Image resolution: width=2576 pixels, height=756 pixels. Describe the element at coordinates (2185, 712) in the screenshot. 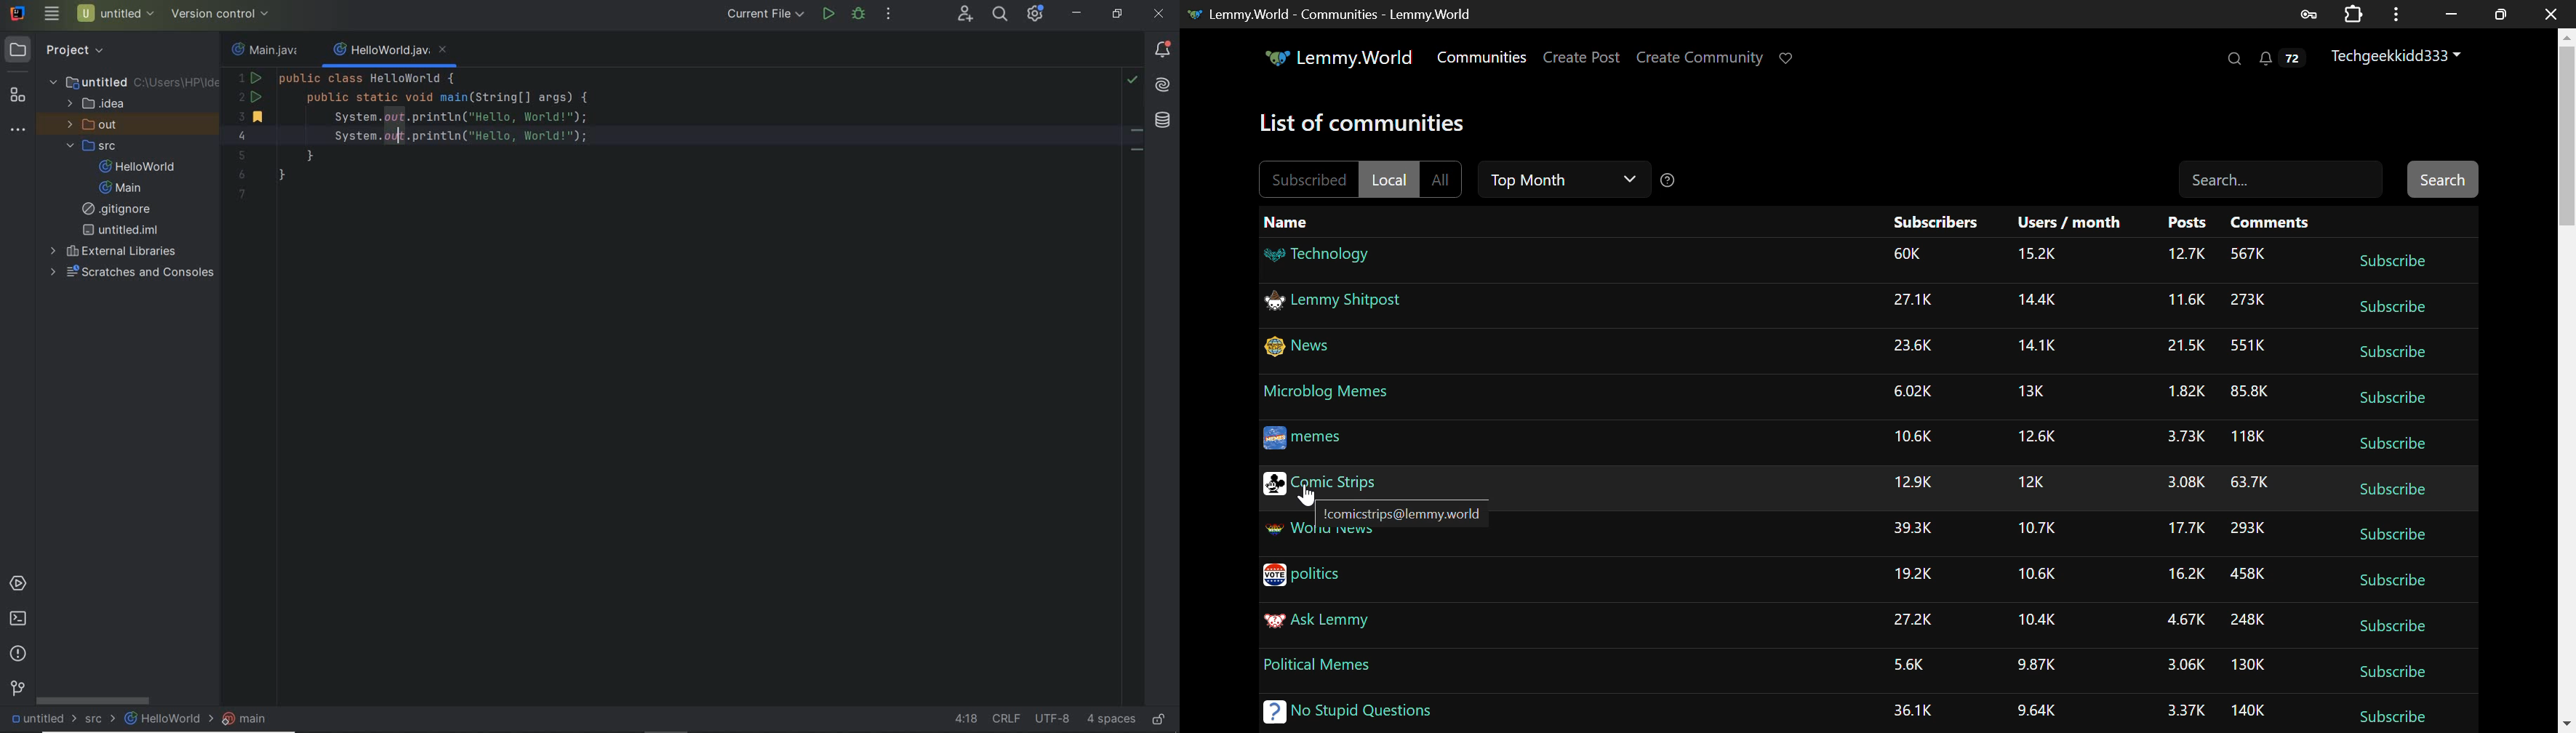

I see `Amount` at that location.